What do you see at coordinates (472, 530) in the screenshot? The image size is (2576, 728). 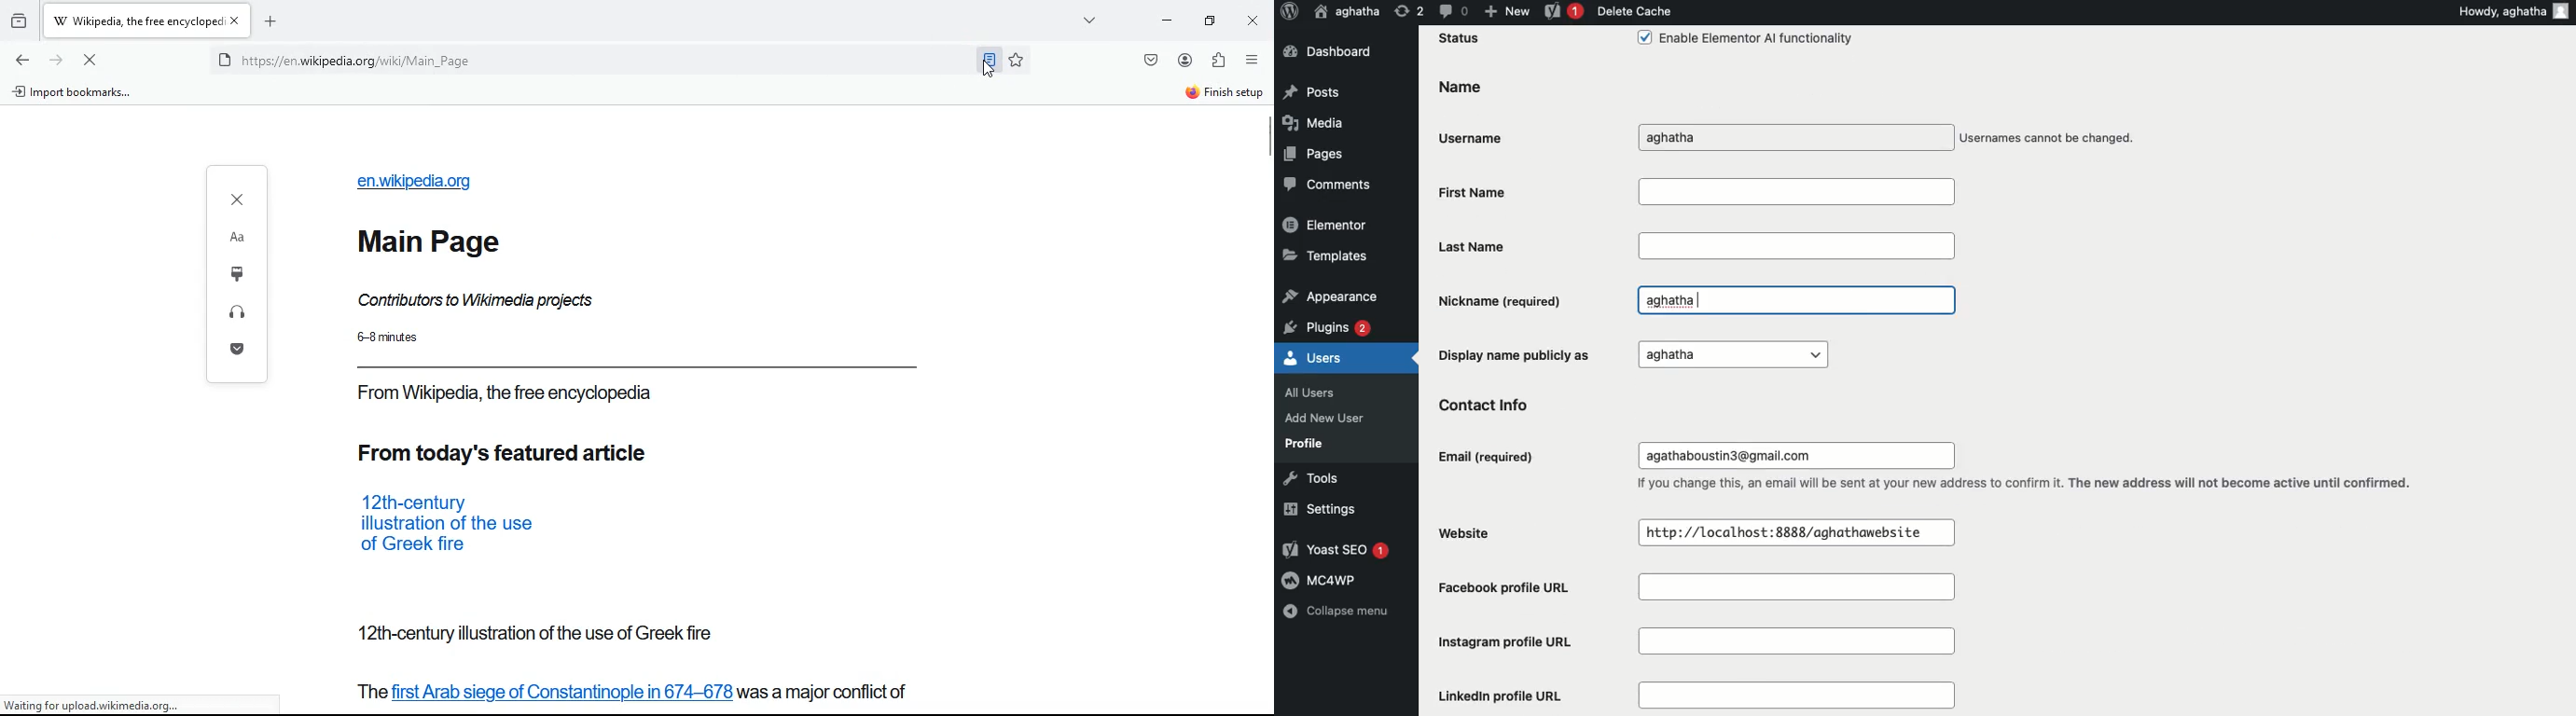 I see `from today featured article` at bounding box center [472, 530].